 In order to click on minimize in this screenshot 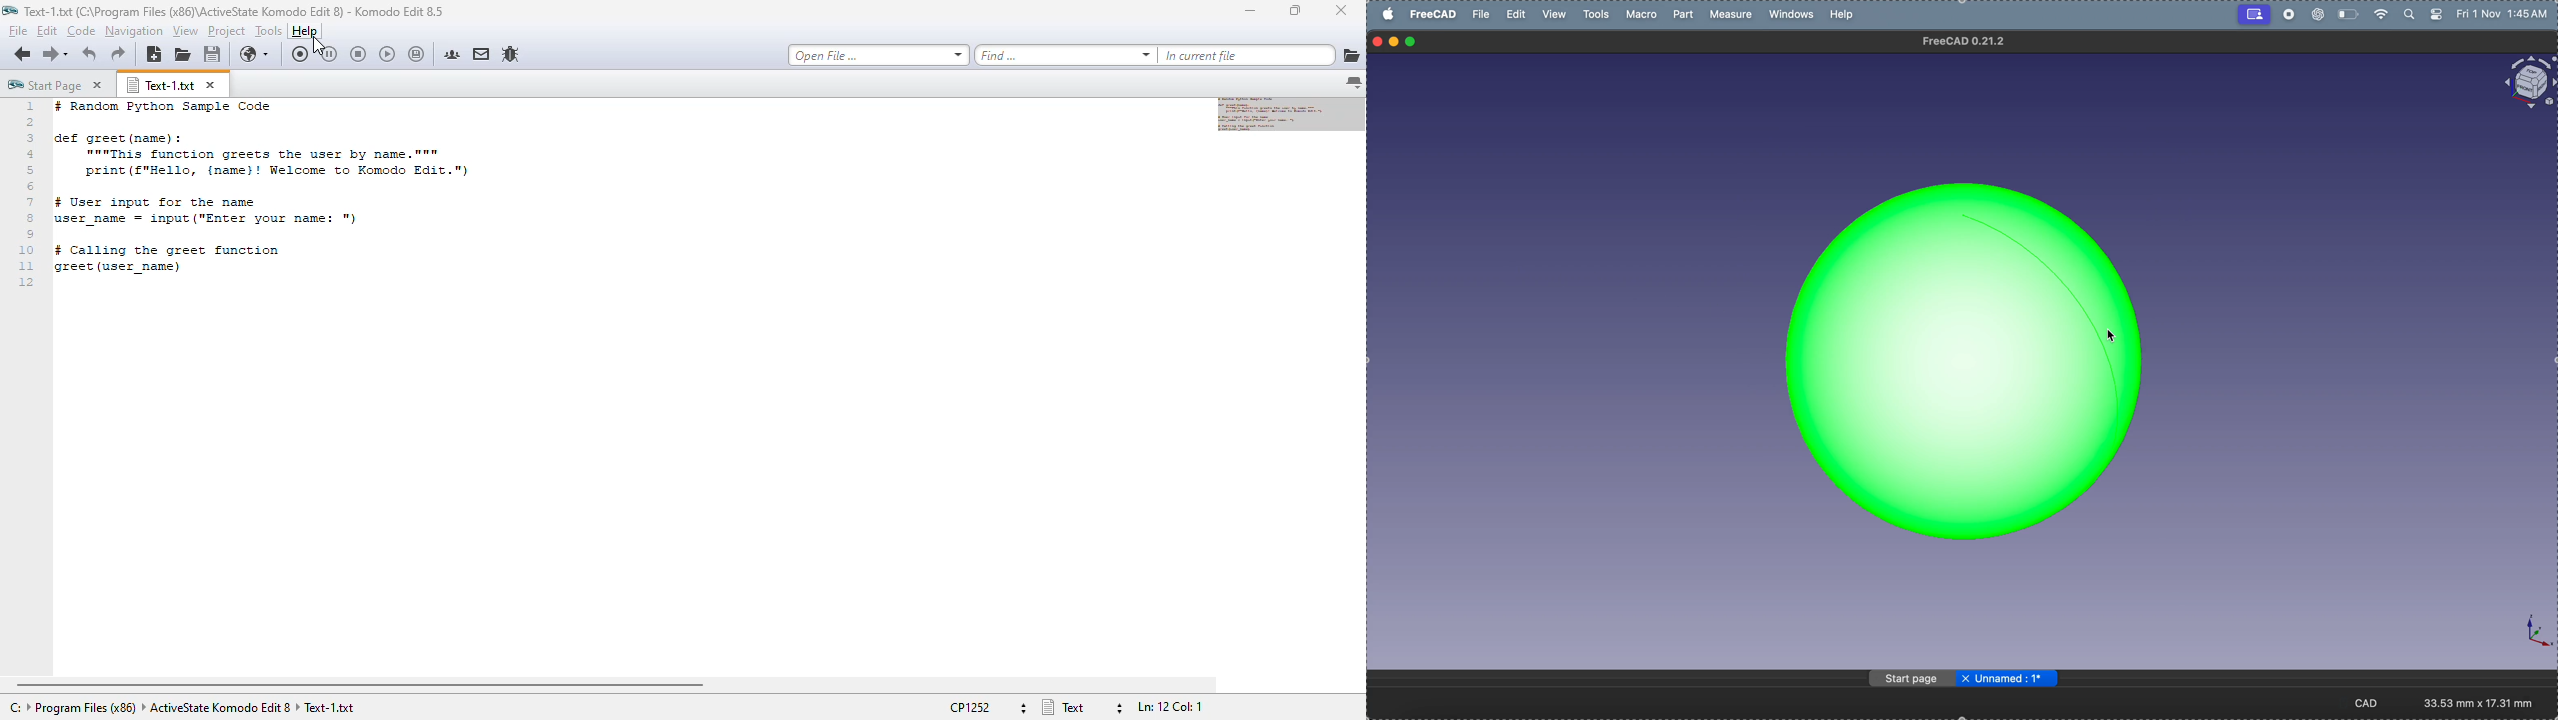, I will do `click(1394, 41)`.